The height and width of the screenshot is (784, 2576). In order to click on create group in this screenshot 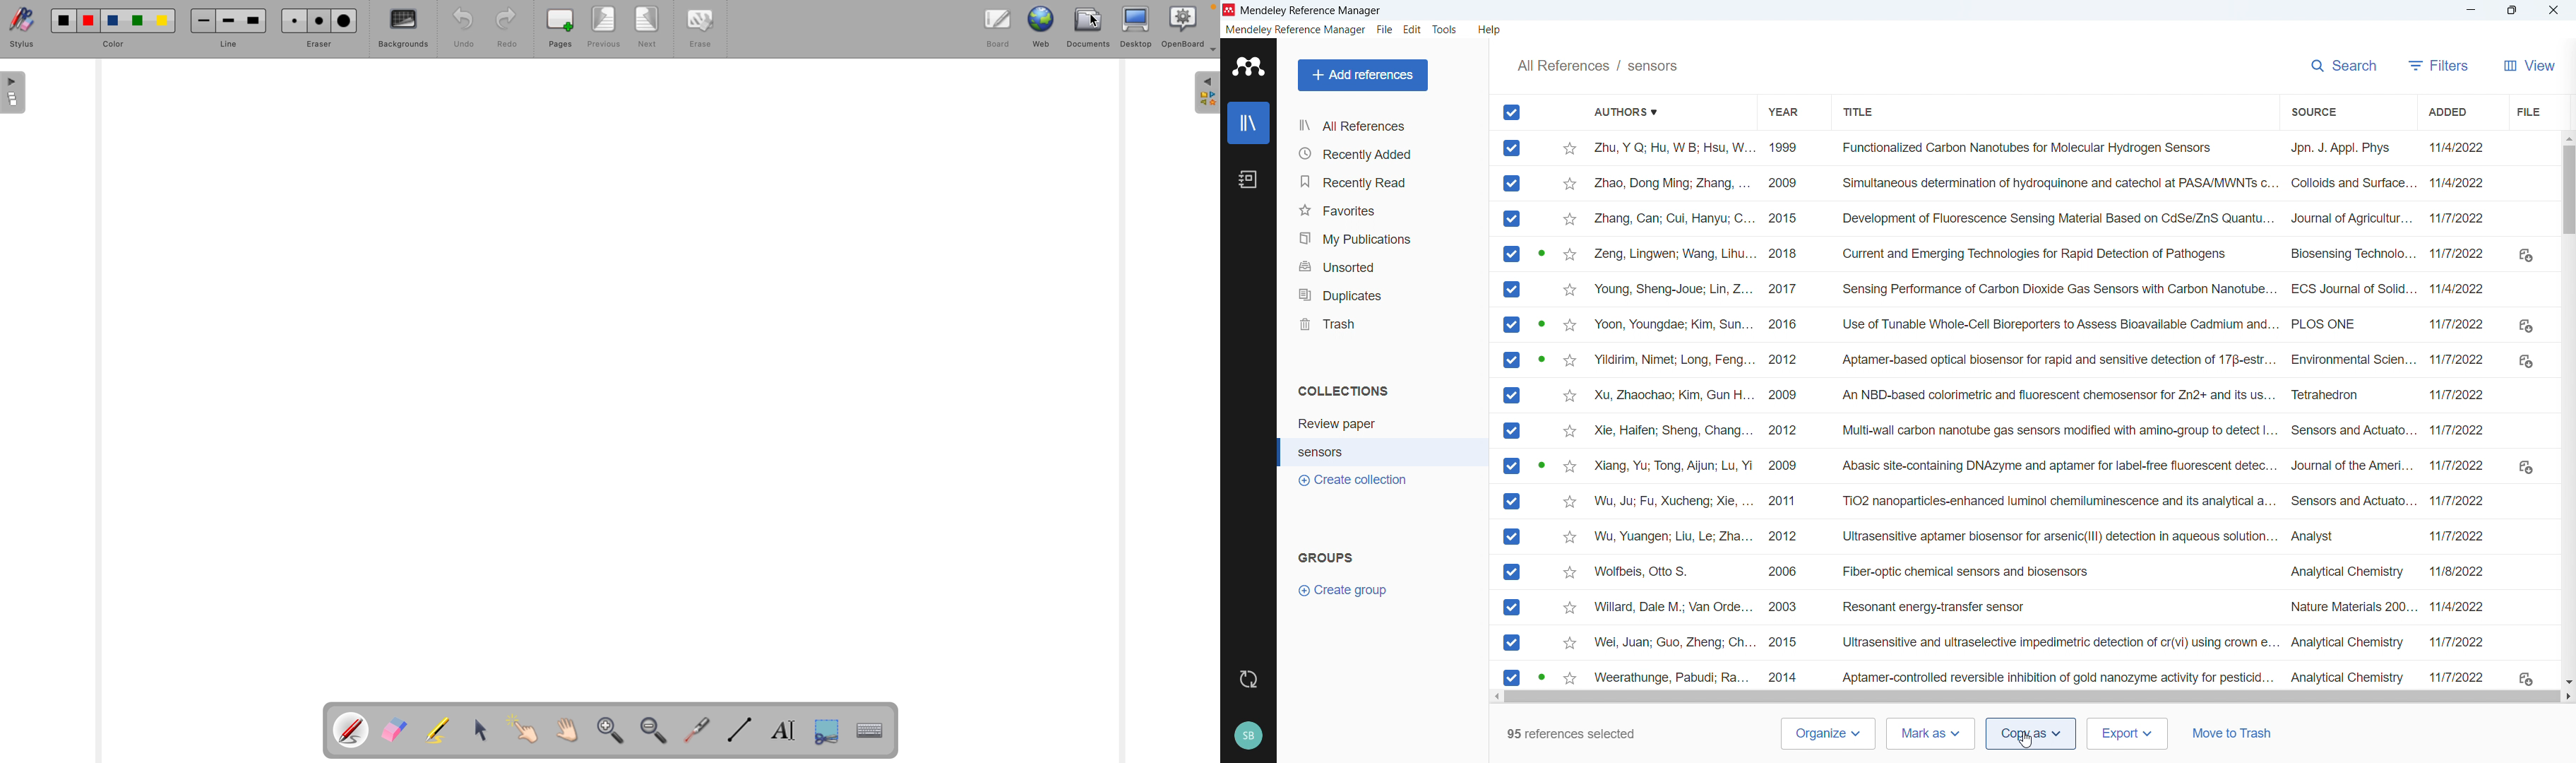, I will do `click(1342, 591)`.